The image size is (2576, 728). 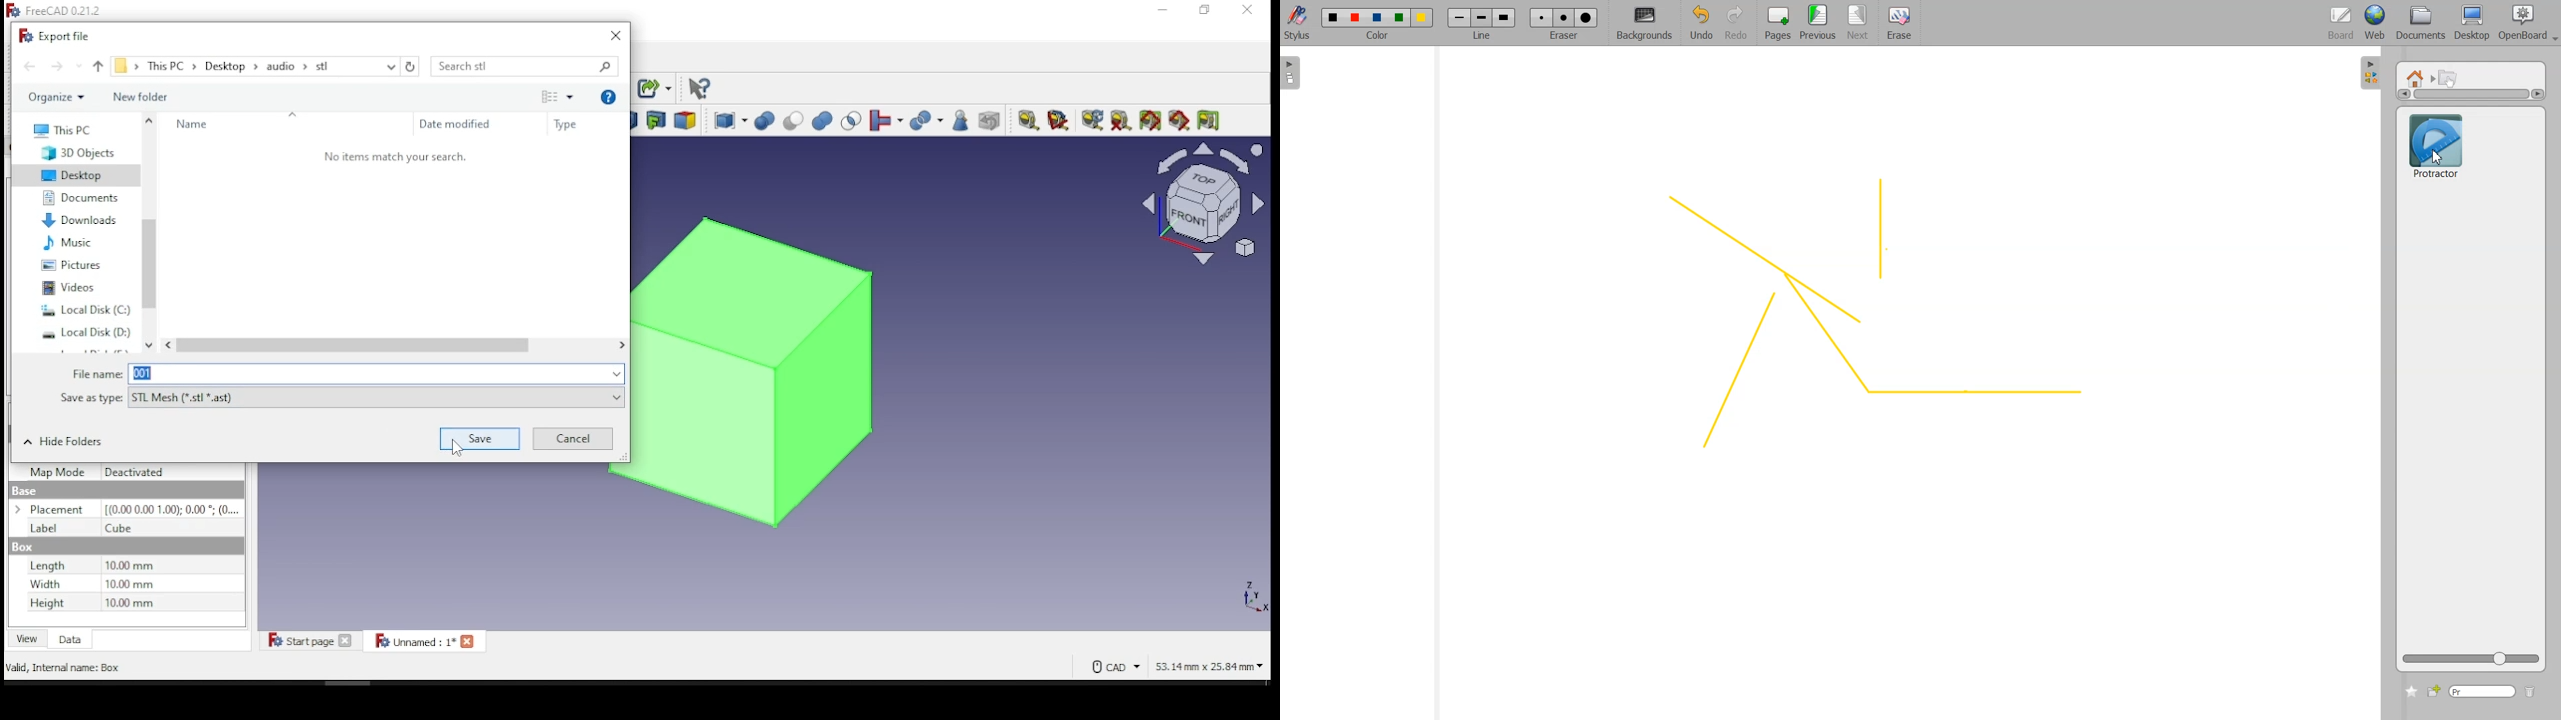 What do you see at coordinates (822, 121) in the screenshot?
I see `union` at bounding box center [822, 121].